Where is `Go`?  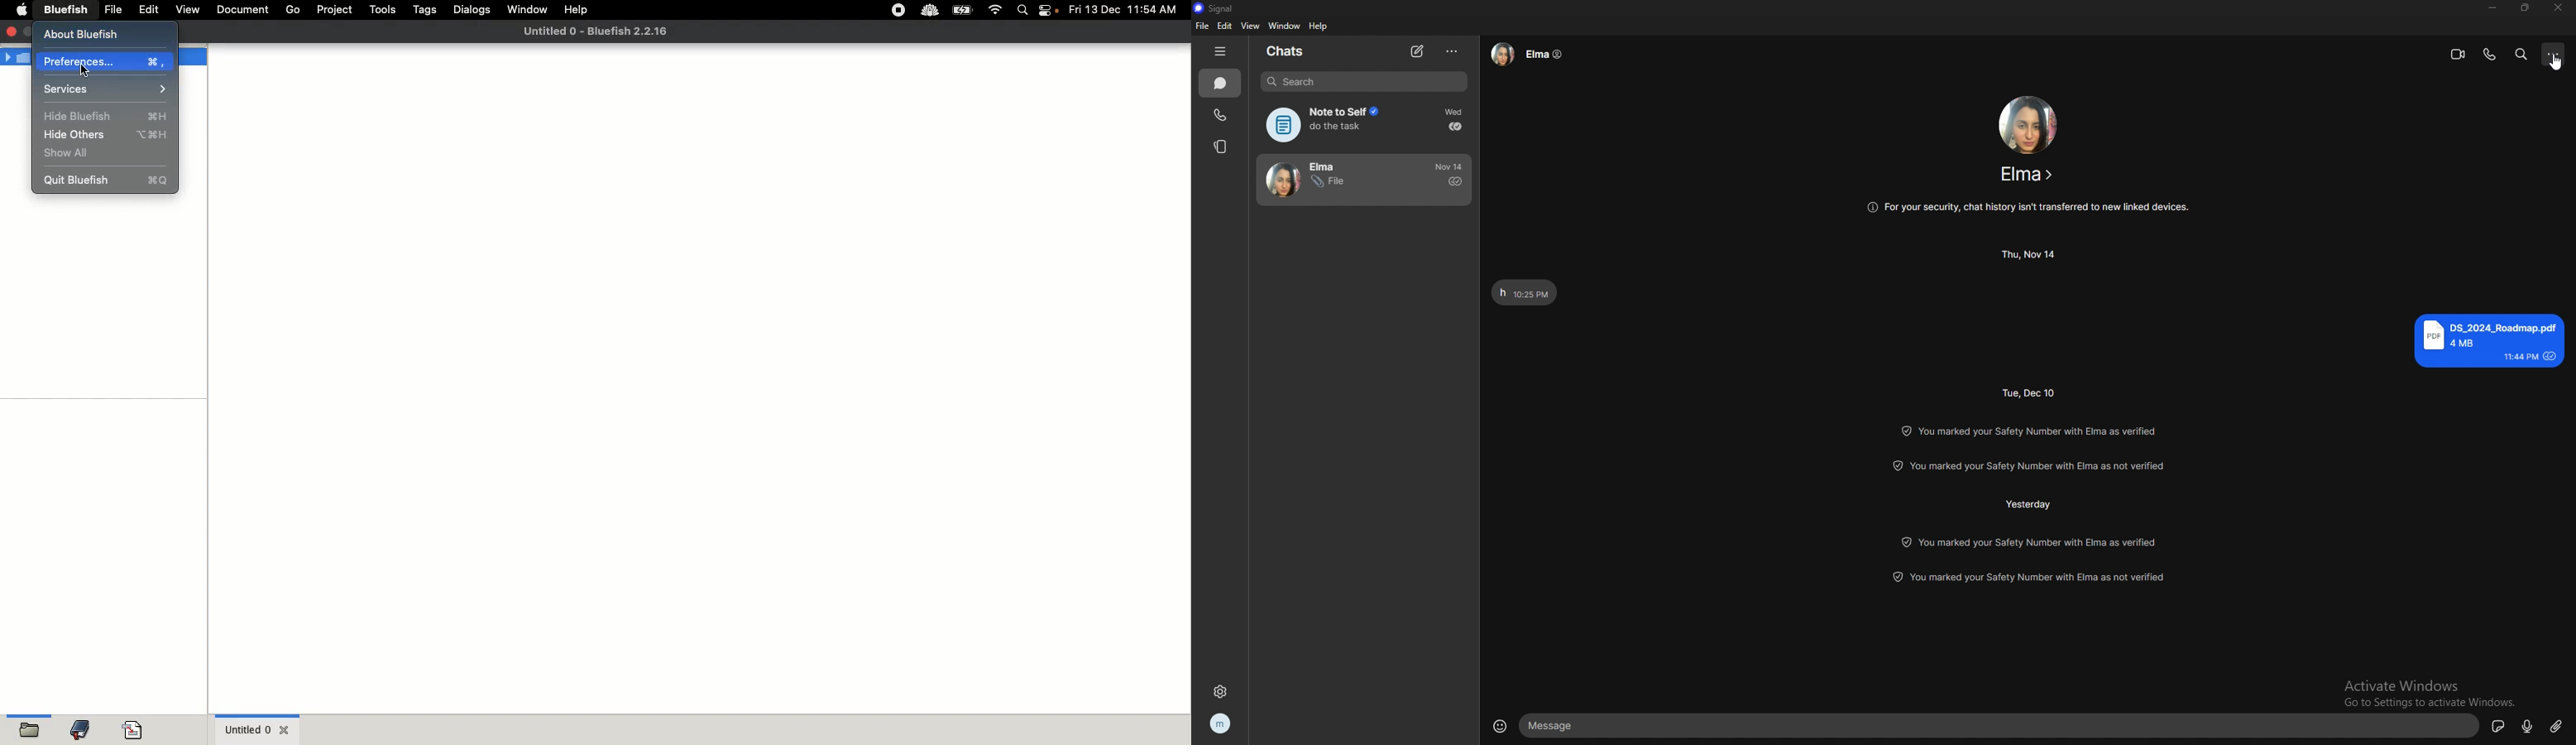 Go is located at coordinates (293, 10).